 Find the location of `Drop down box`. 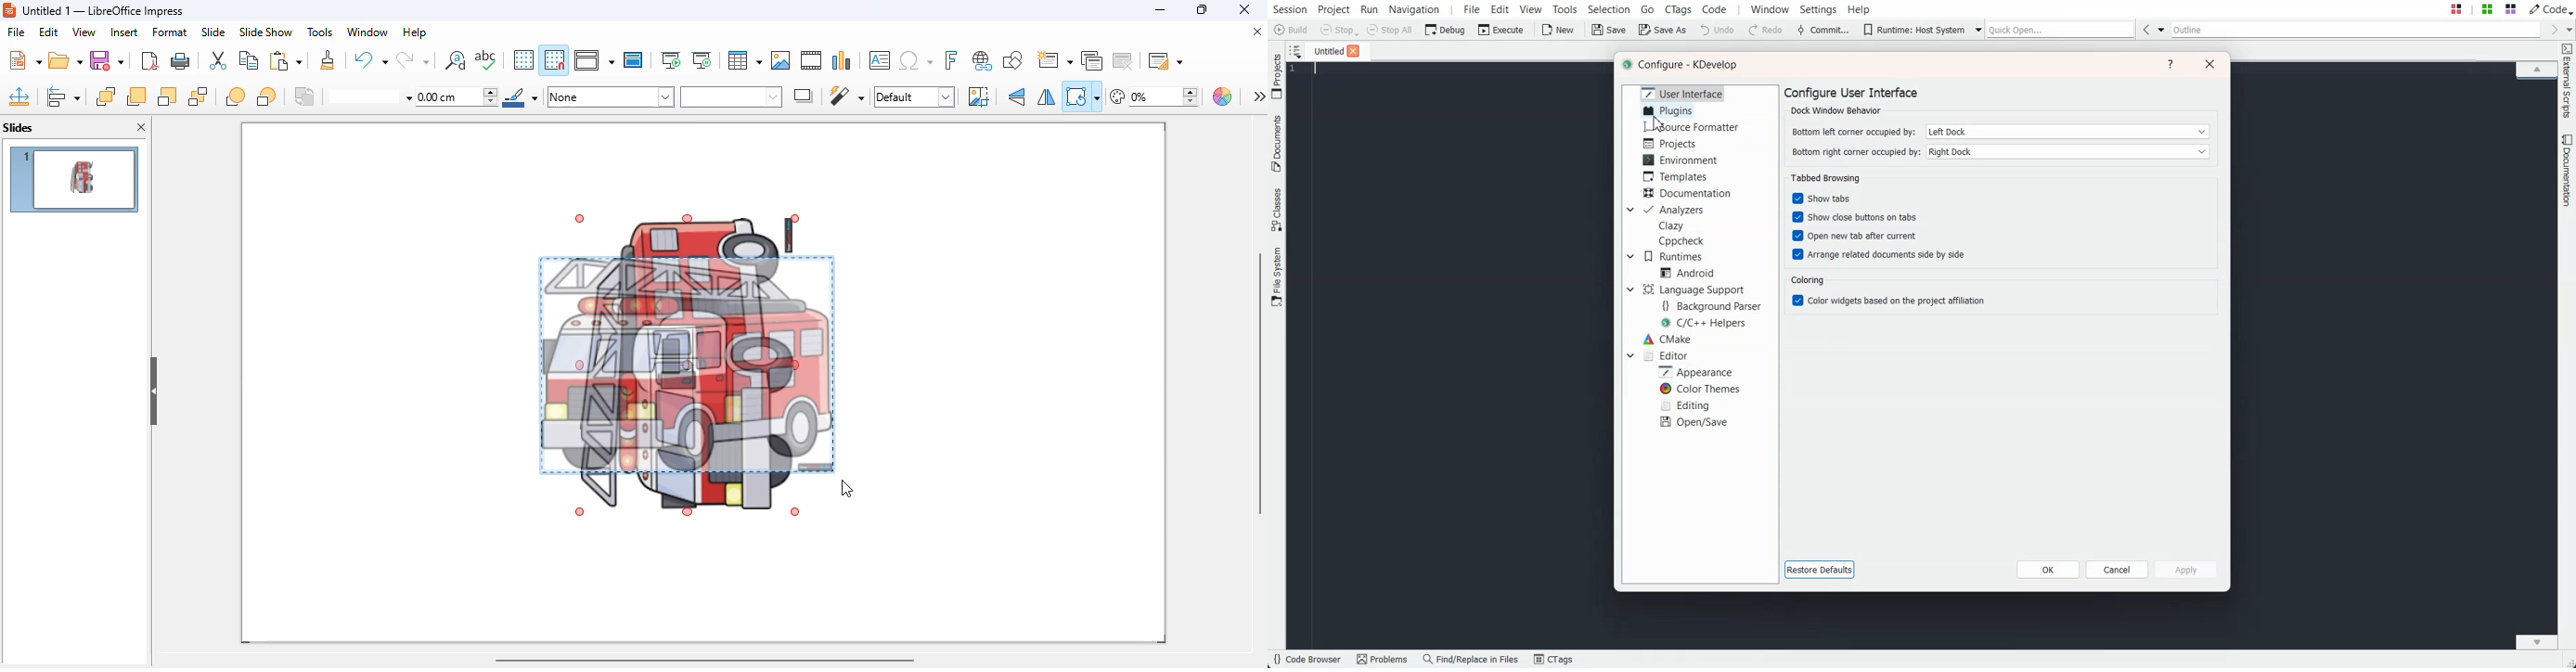

Drop down box is located at coordinates (1629, 210).